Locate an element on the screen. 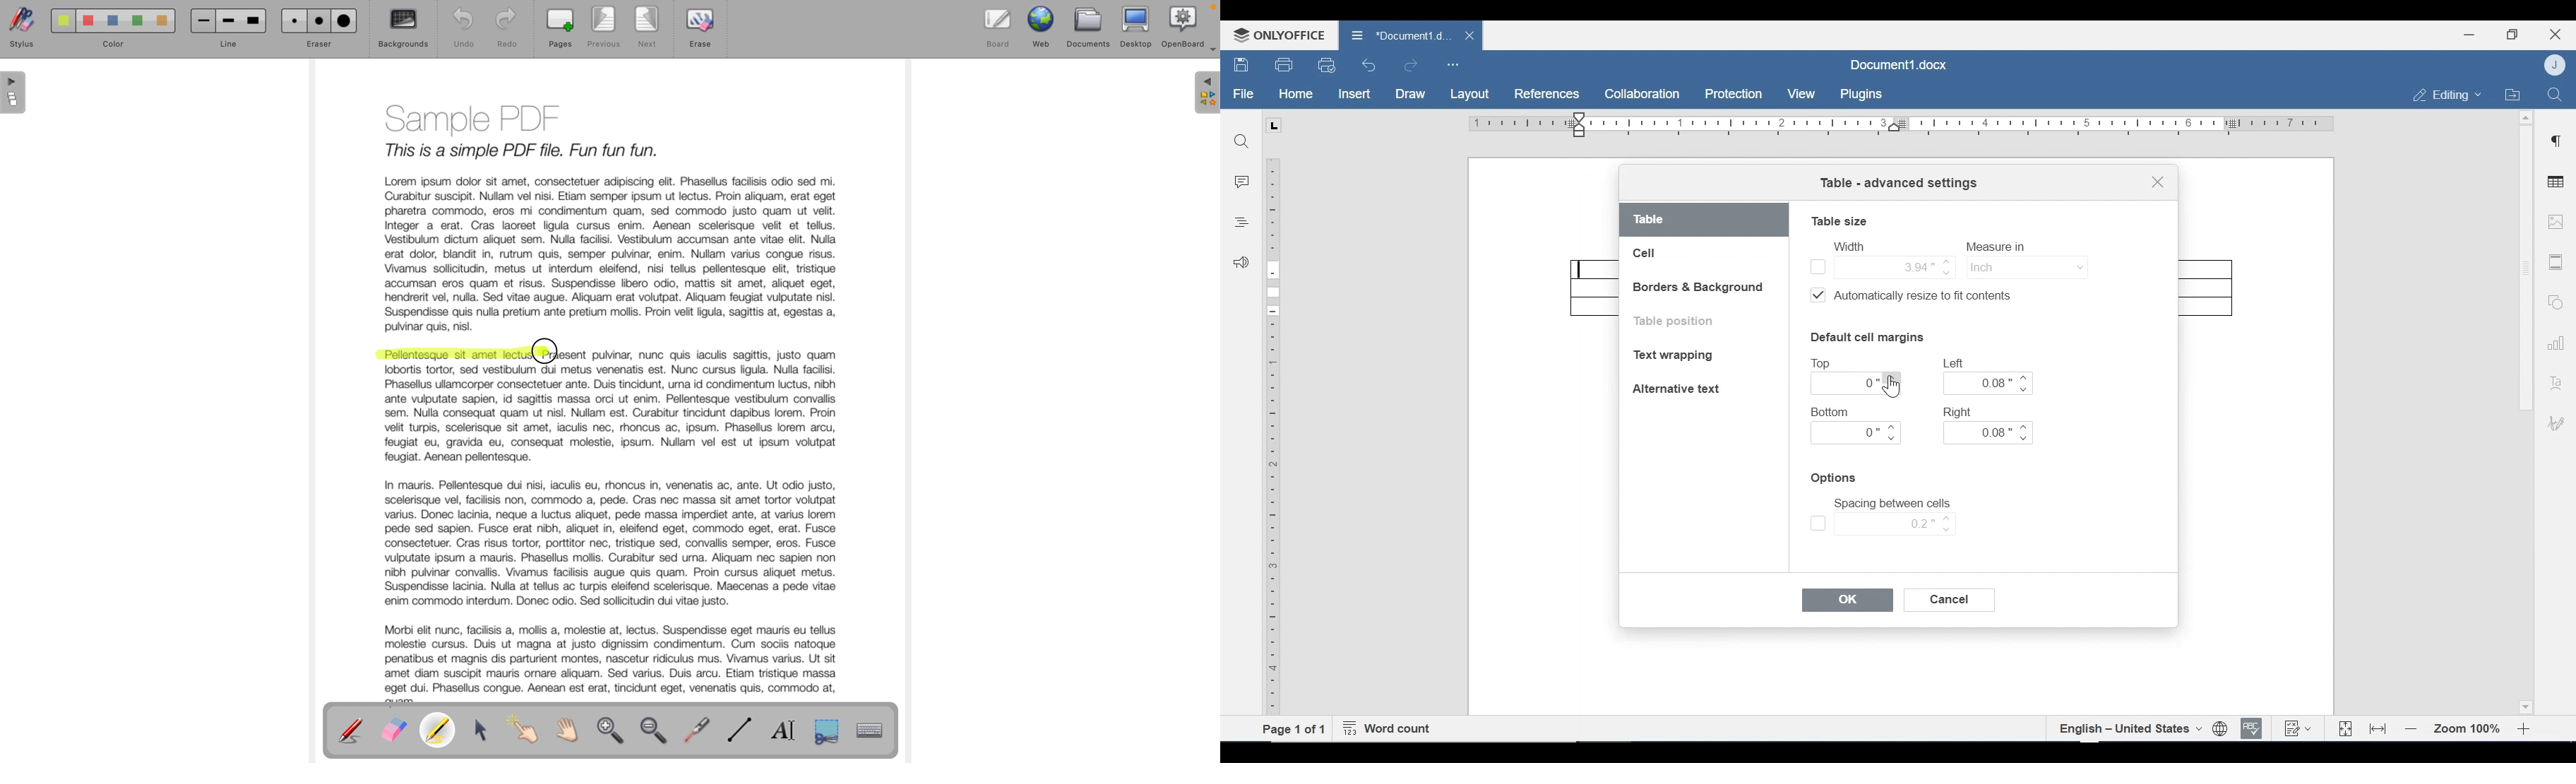 The height and width of the screenshot is (784, 2576). *Document1.docx is located at coordinates (1400, 33).